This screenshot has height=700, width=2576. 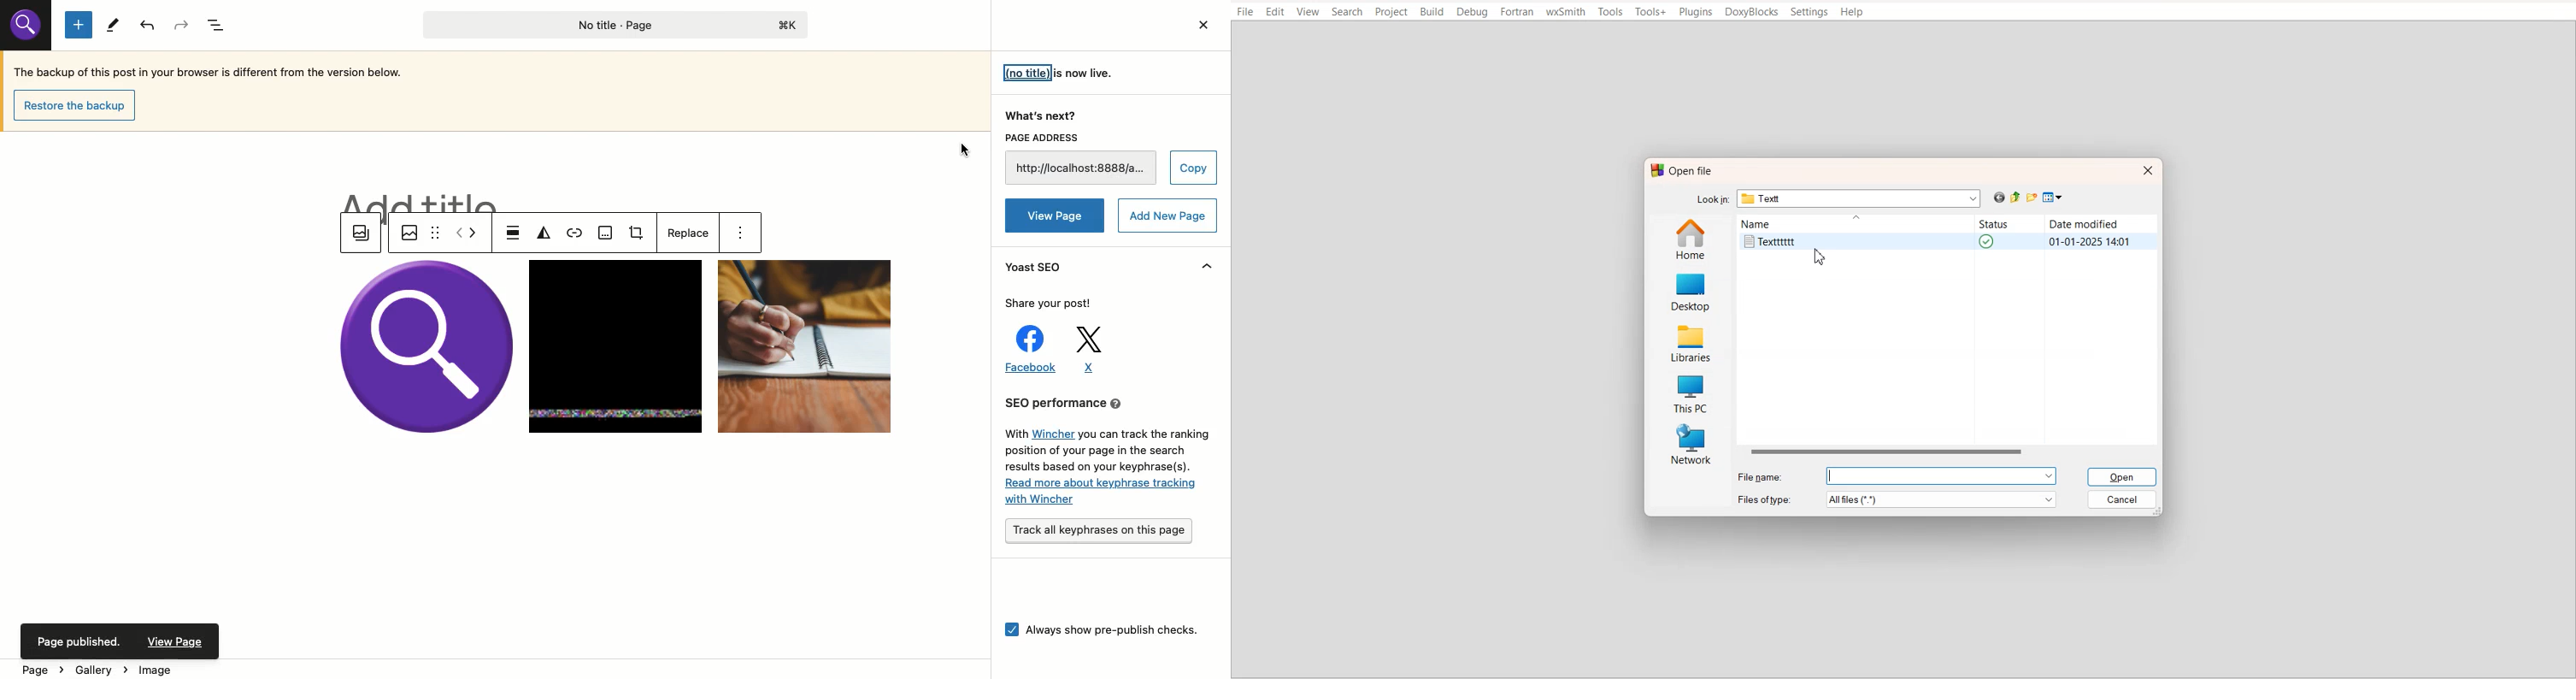 I want to click on he backup of this post in your browser is different from the version below., so click(x=221, y=72).